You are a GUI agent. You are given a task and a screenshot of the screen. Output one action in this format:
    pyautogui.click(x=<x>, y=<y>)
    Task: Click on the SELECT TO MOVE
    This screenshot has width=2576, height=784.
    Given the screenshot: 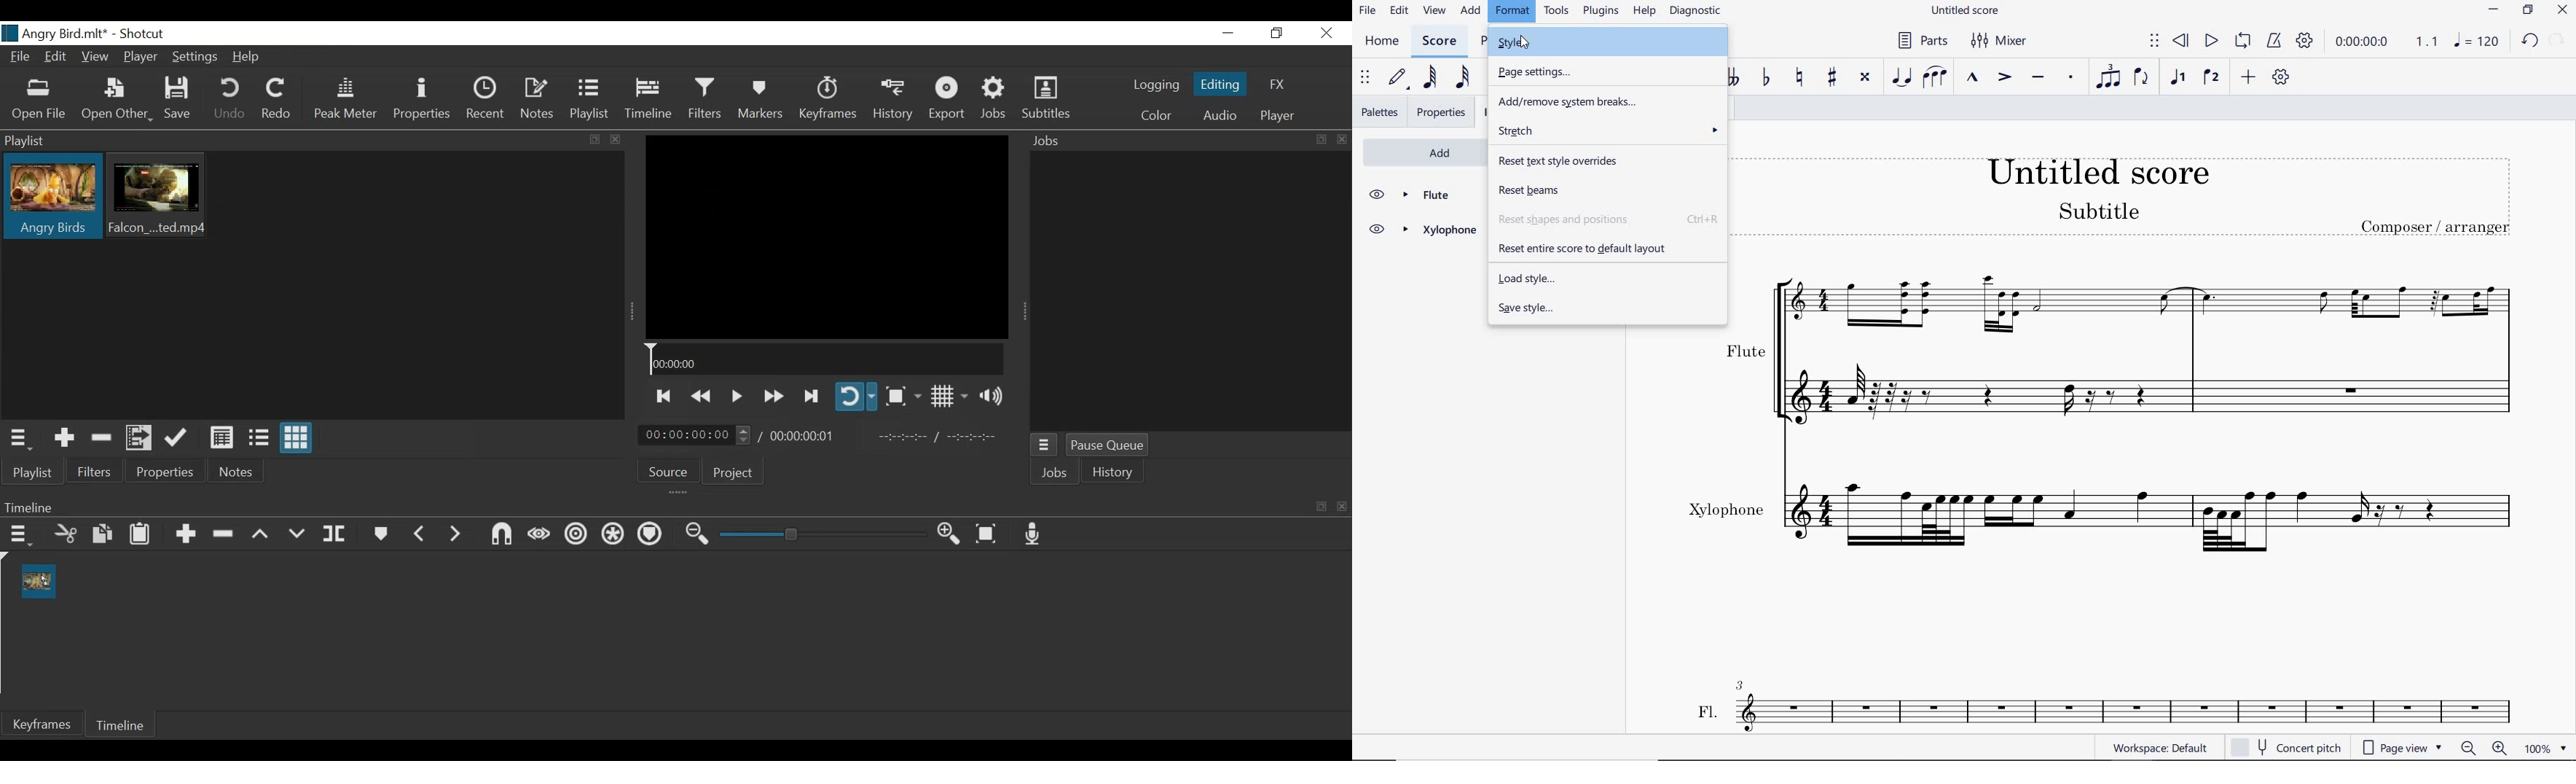 What is the action you would take?
    pyautogui.click(x=1365, y=78)
    